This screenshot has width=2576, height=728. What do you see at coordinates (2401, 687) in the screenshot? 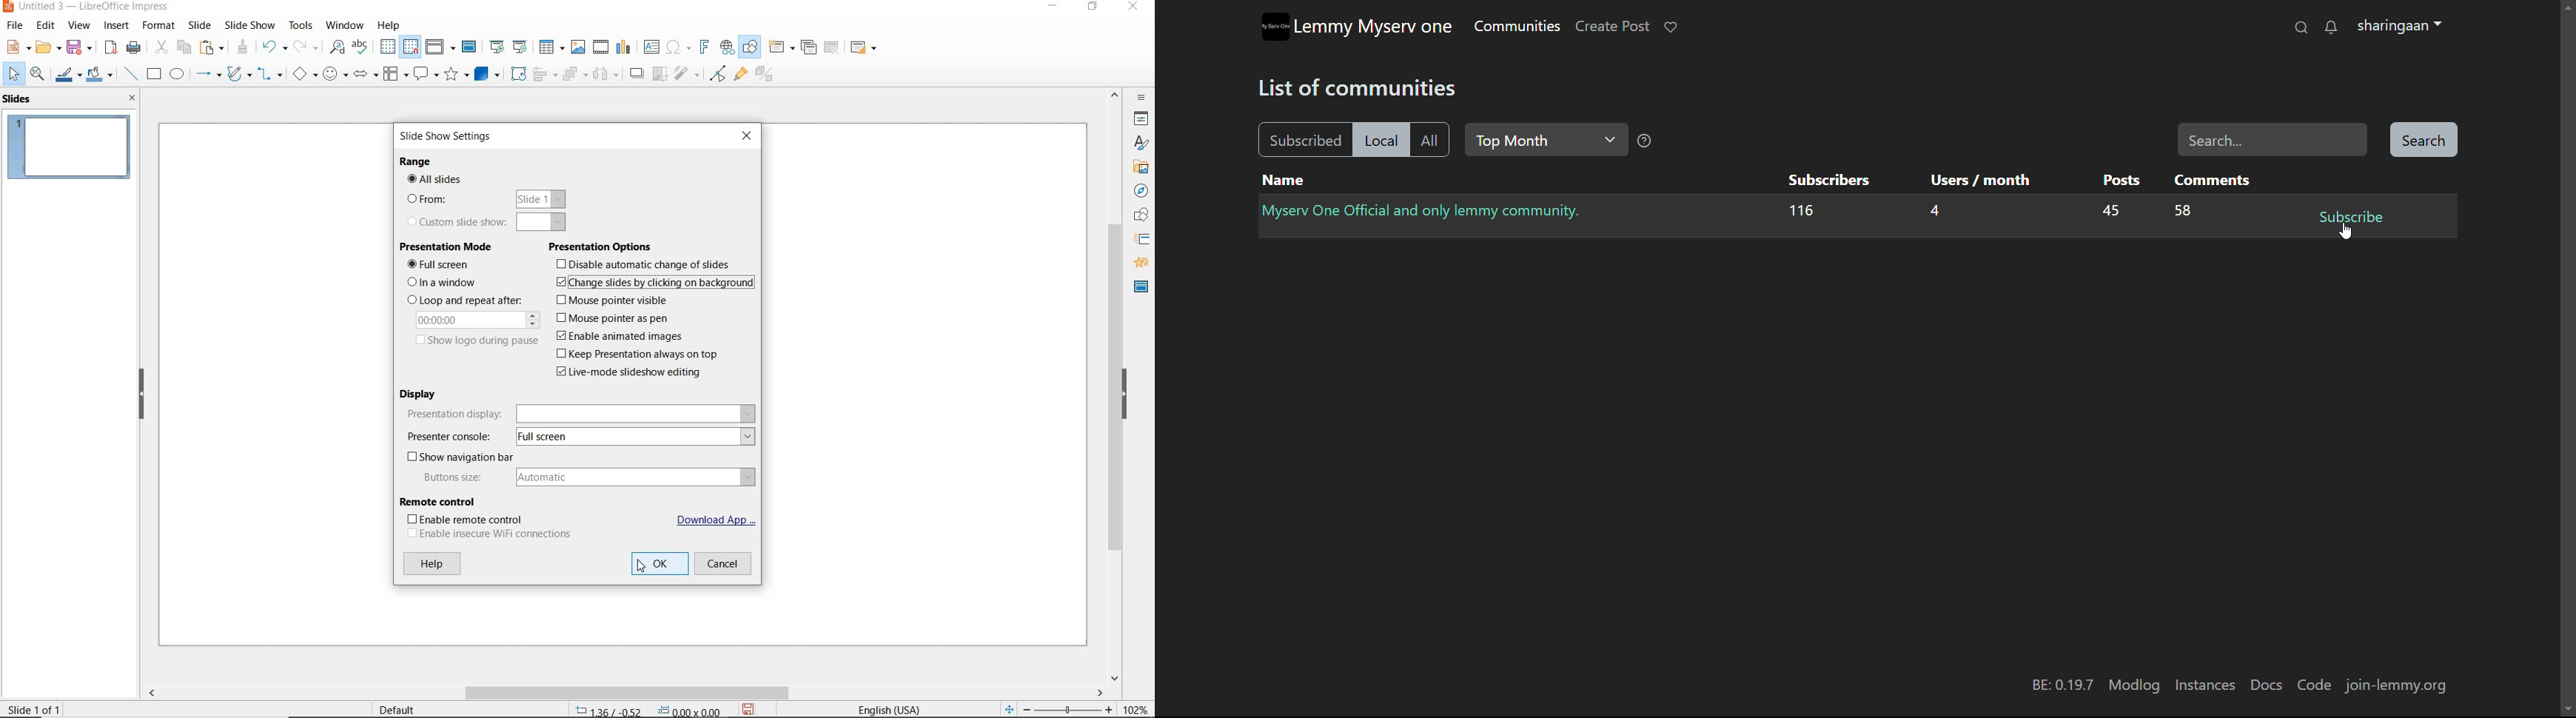
I see `join-lemmy.org` at bounding box center [2401, 687].